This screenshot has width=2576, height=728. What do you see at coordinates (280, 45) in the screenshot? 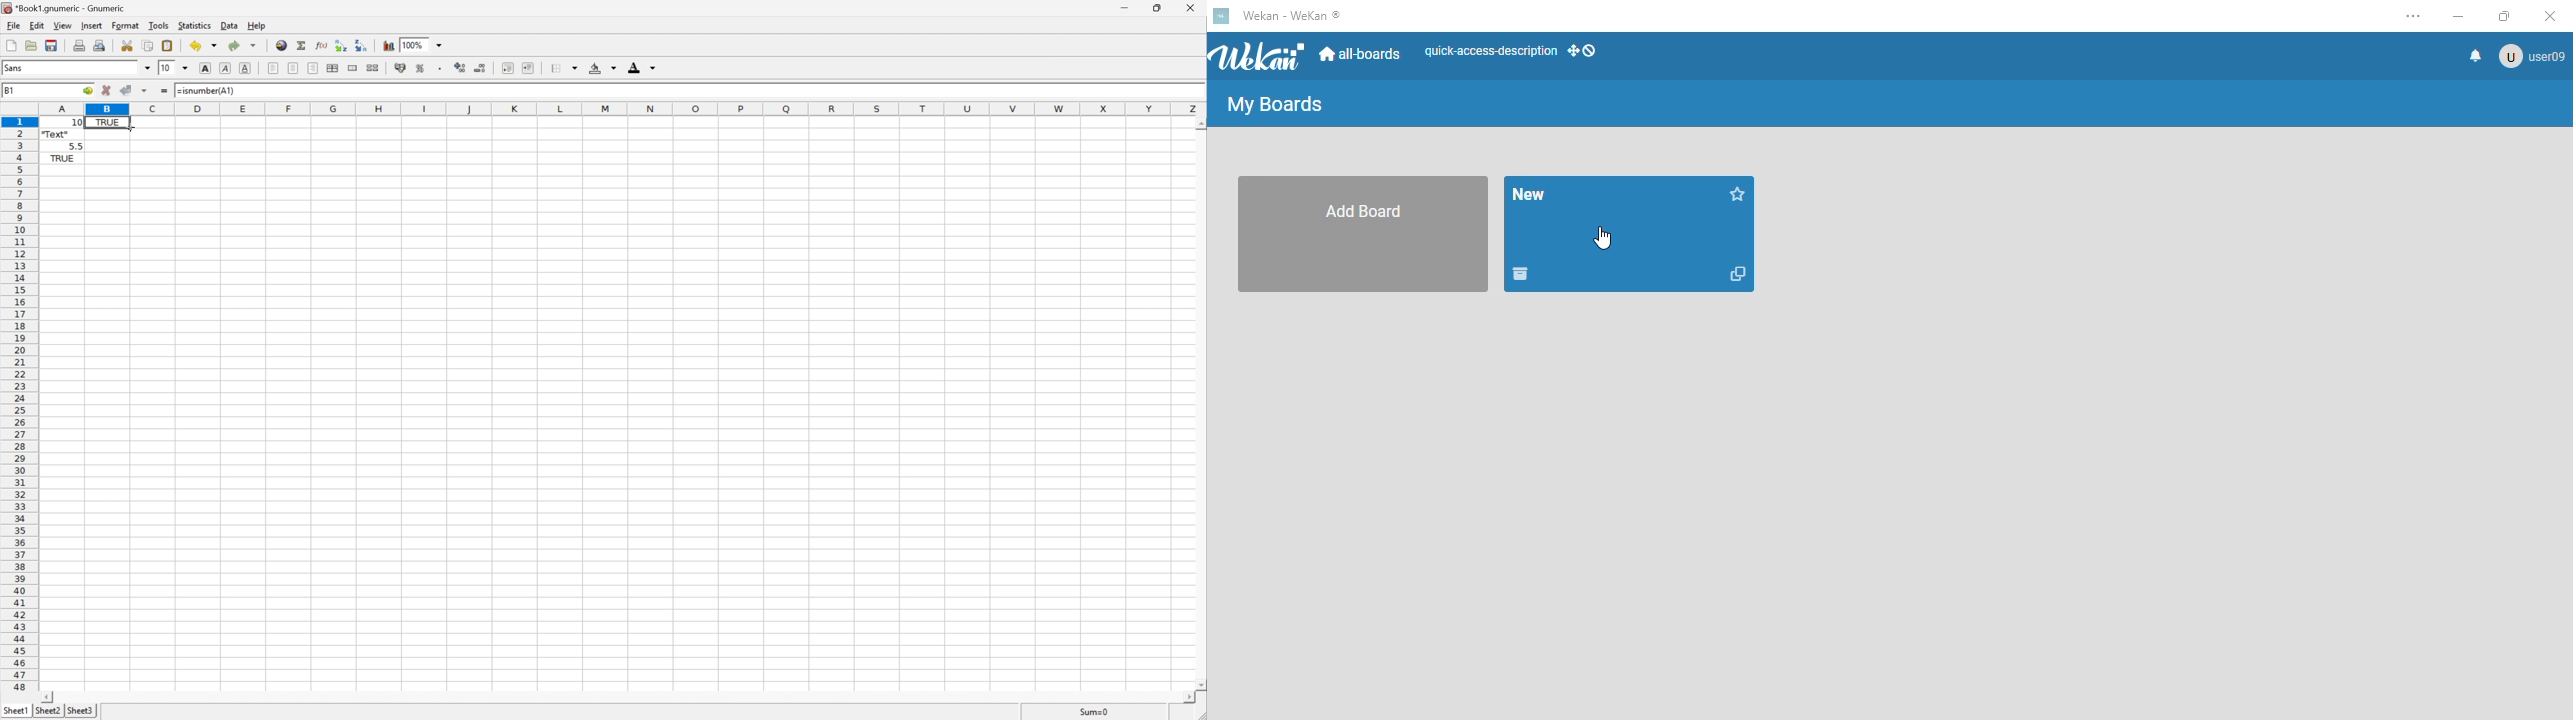
I see `Insert a hyperlink` at bounding box center [280, 45].